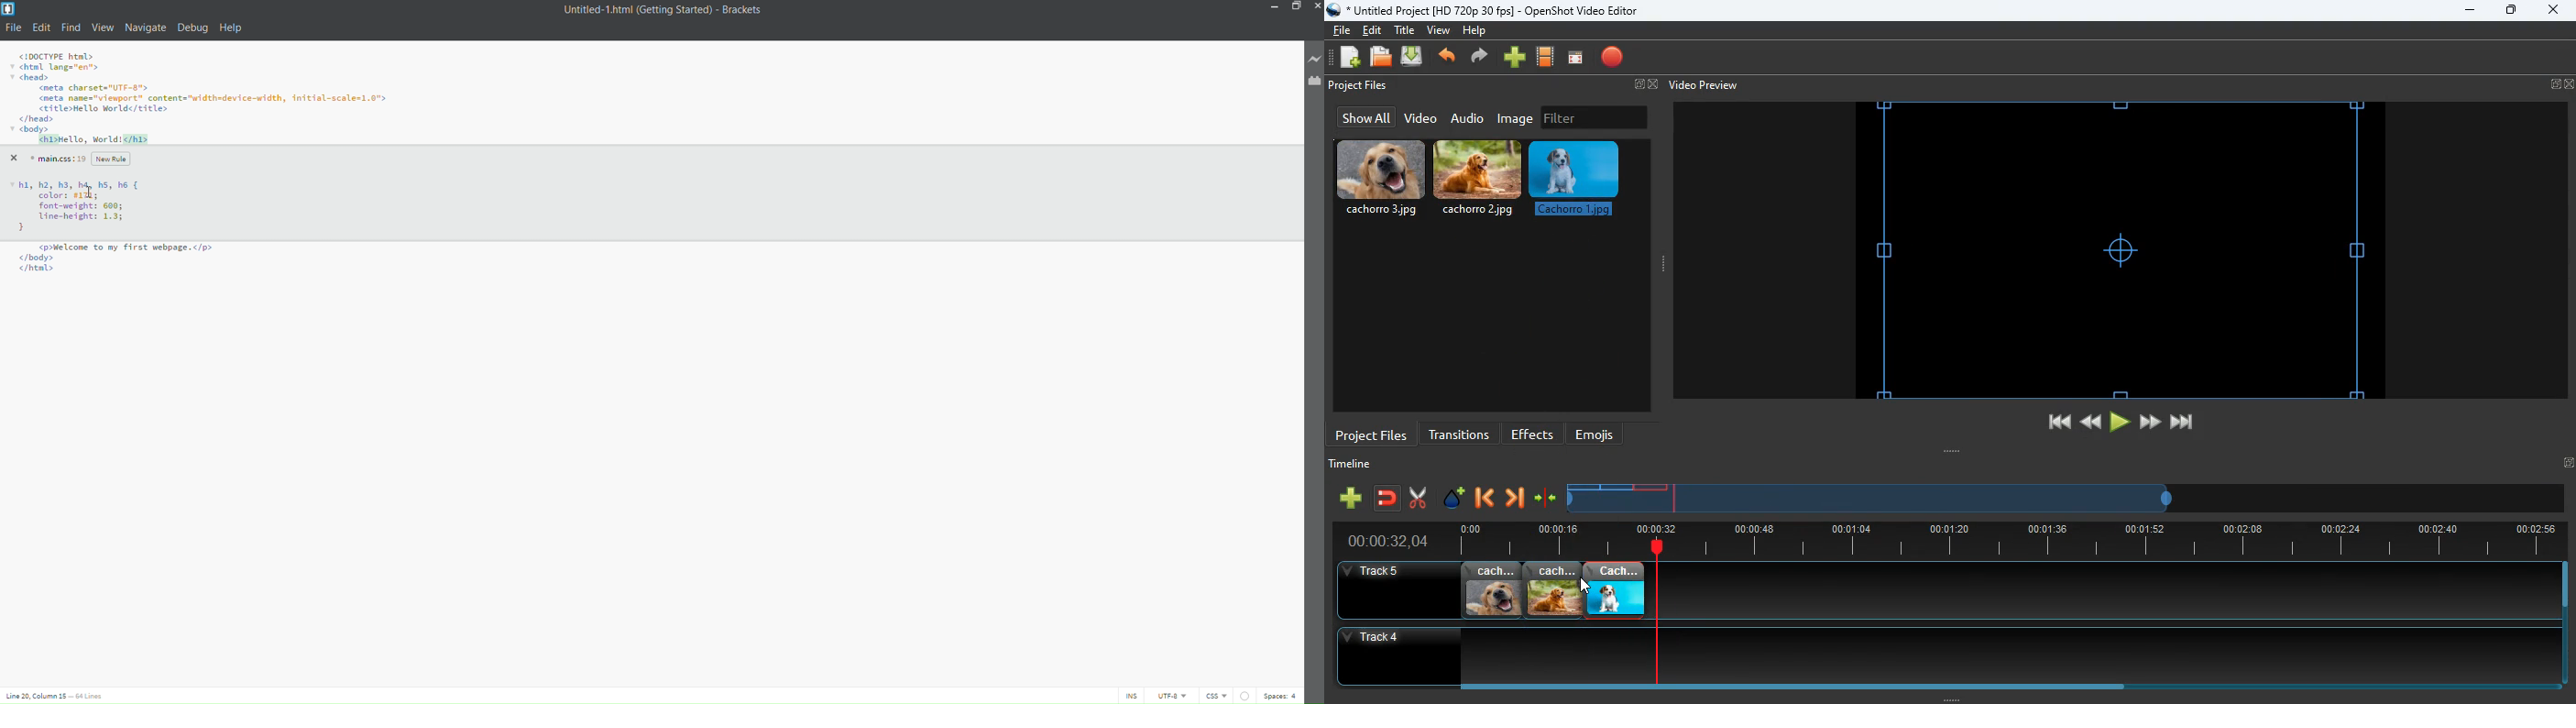  Describe the element at coordinates (1514, 500) in the screenshot. I see `forward` at that location.